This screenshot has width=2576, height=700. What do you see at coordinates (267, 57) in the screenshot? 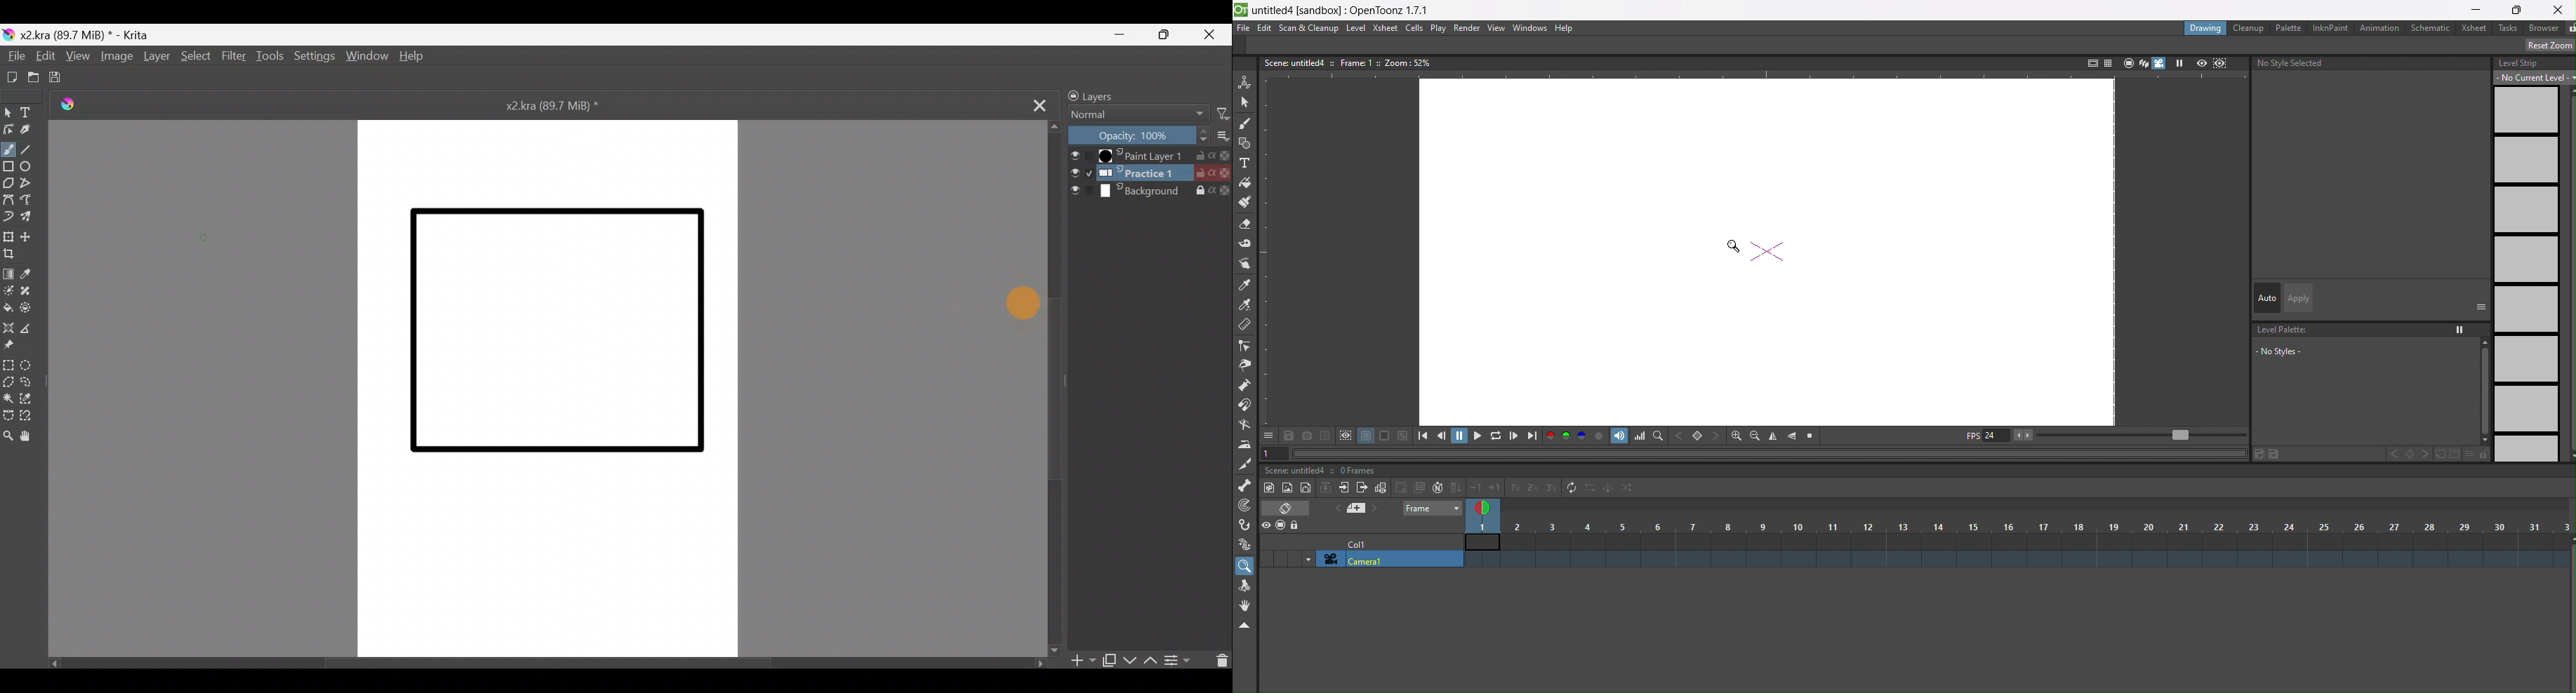
I see `Tools` at bounding box center [267, 57].